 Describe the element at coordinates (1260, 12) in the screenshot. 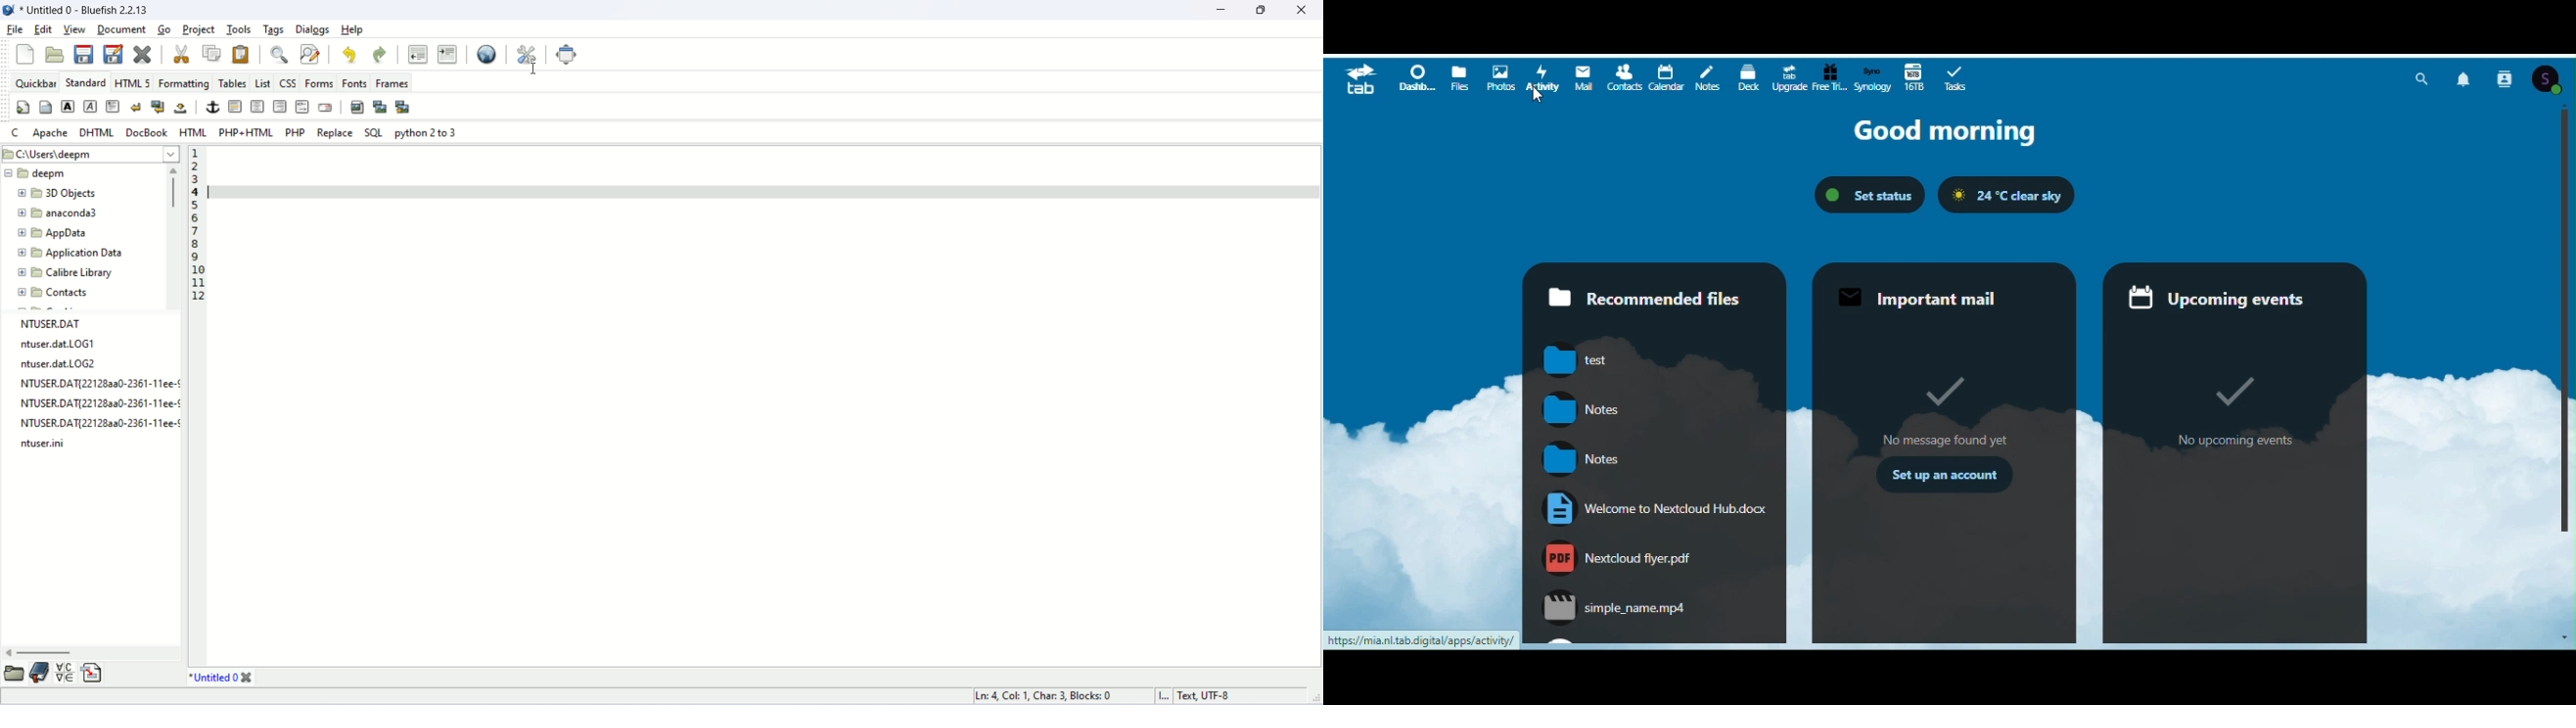

I see `maximize` at that location.